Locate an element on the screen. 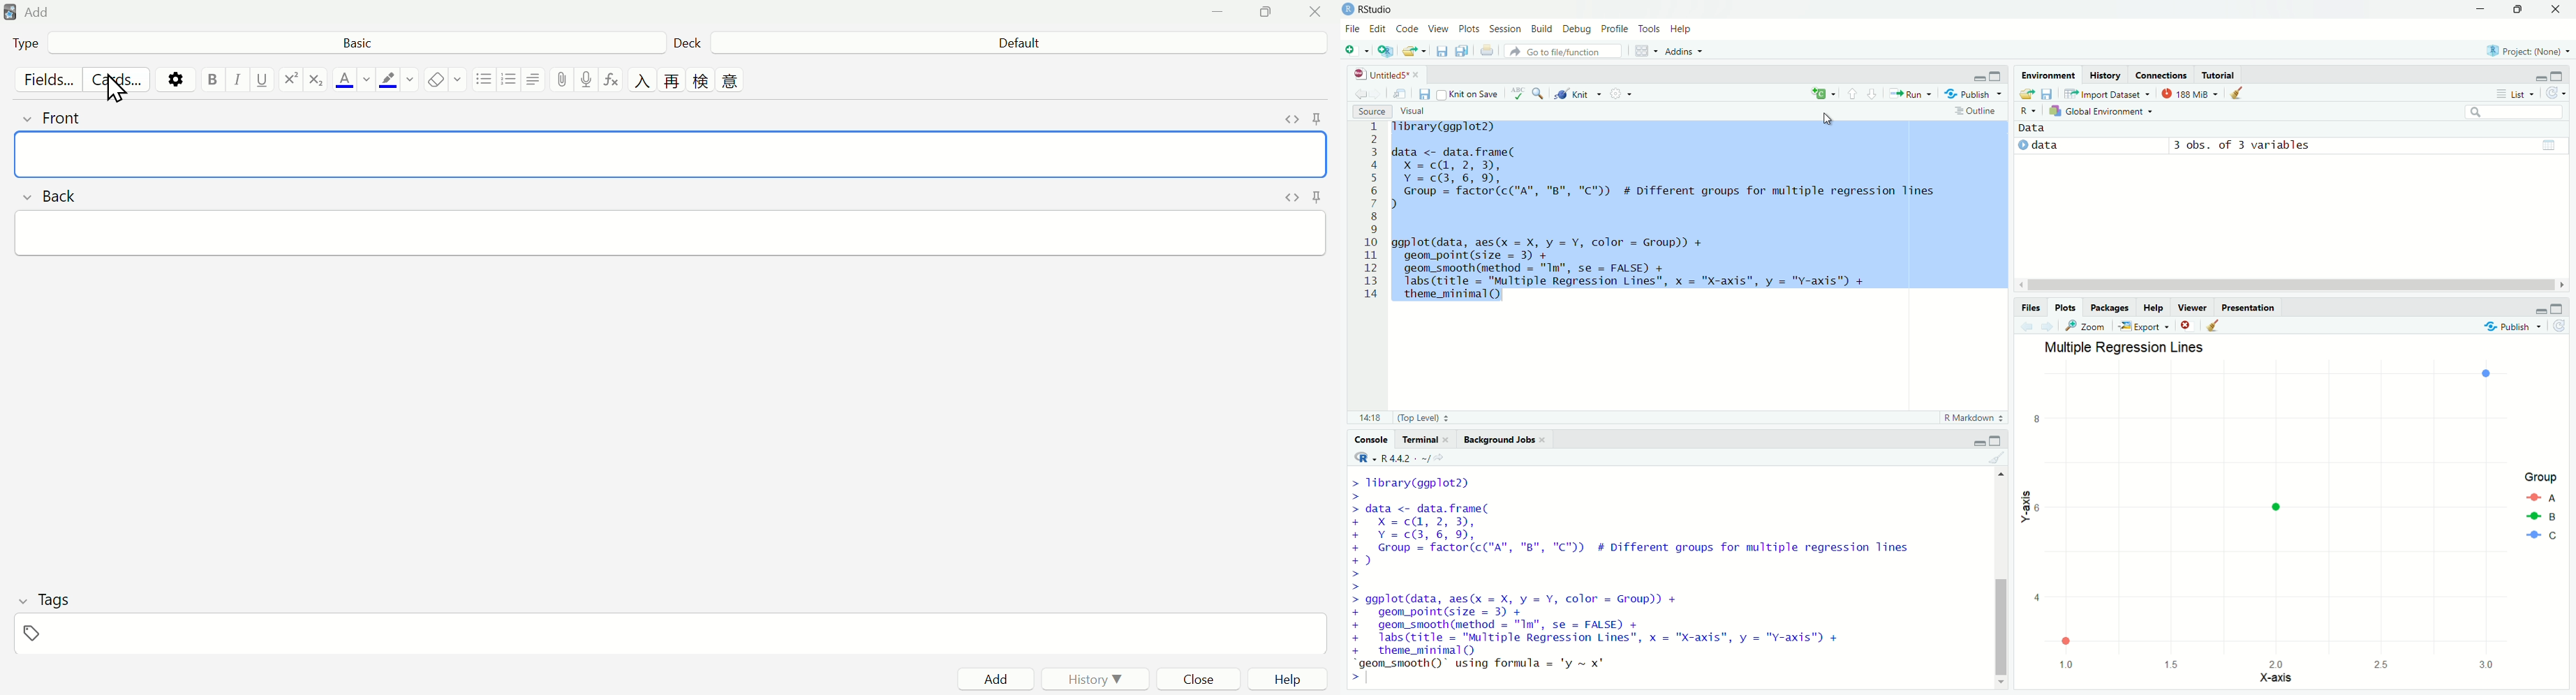 The image size is (2576, 700). Profile is located at coordinates (1615, 30).